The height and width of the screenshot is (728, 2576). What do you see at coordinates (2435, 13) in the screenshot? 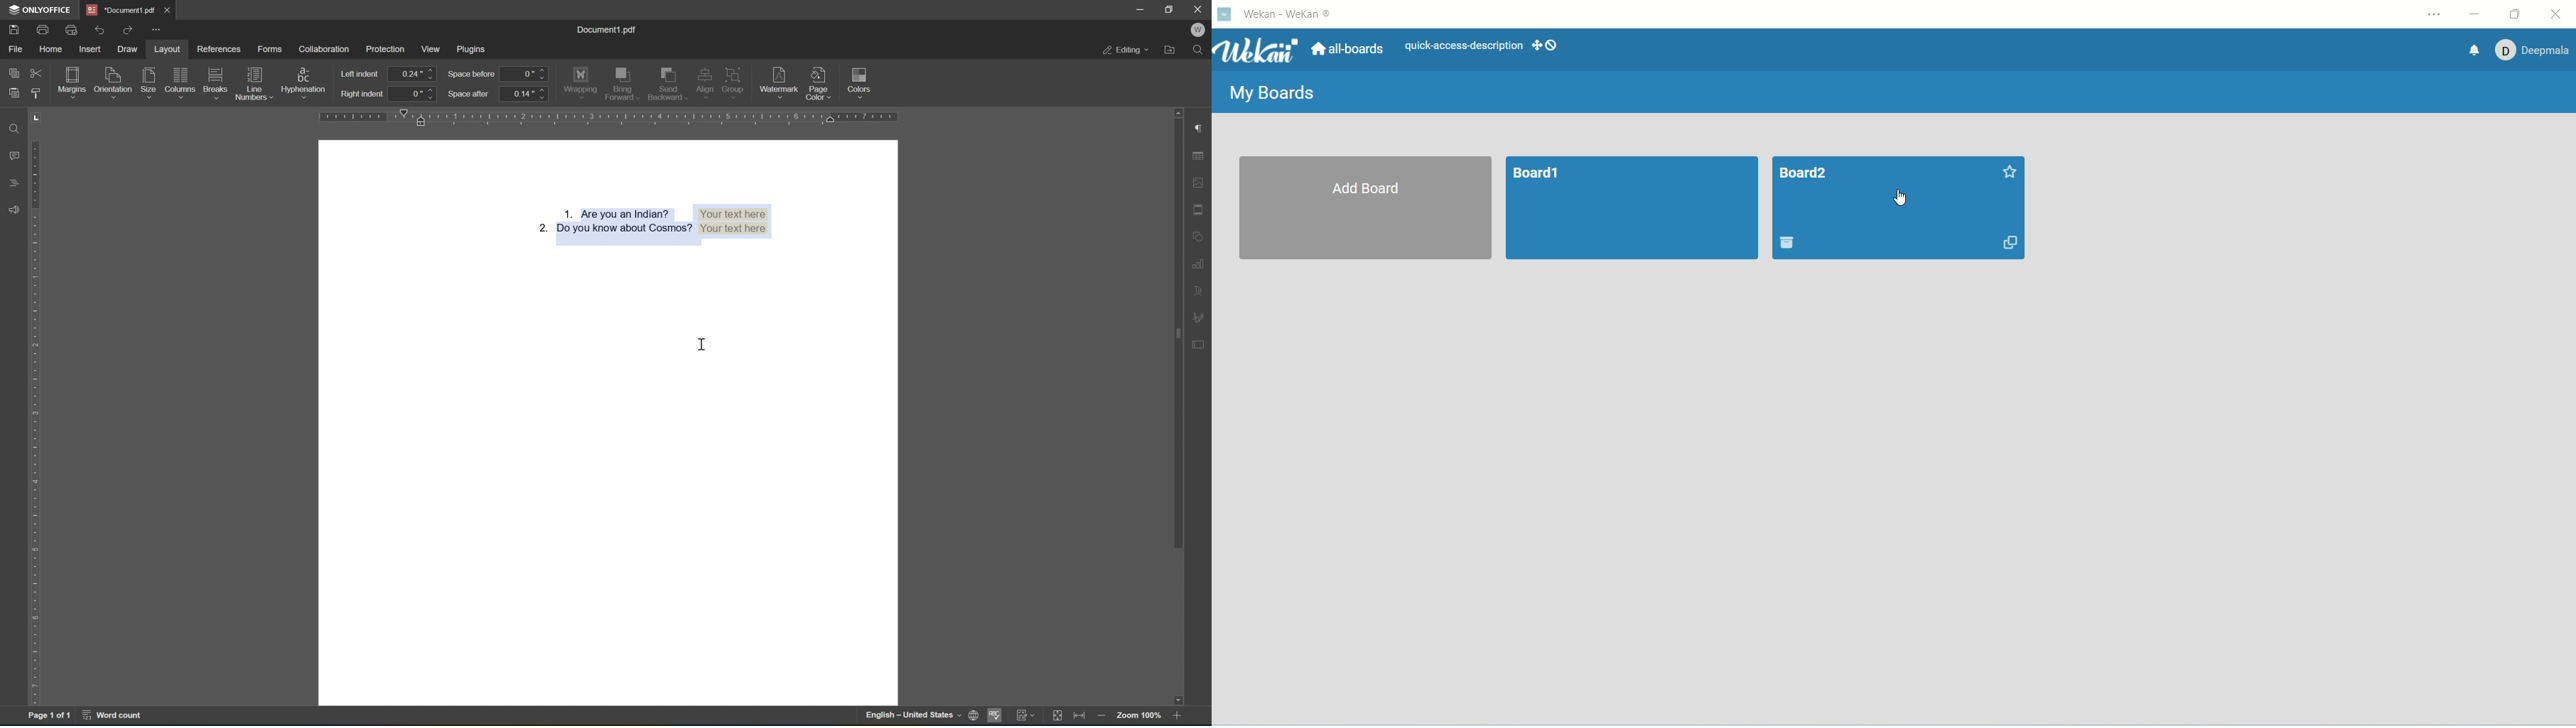
I see `settings and more` at bounding box center [2435, 13].